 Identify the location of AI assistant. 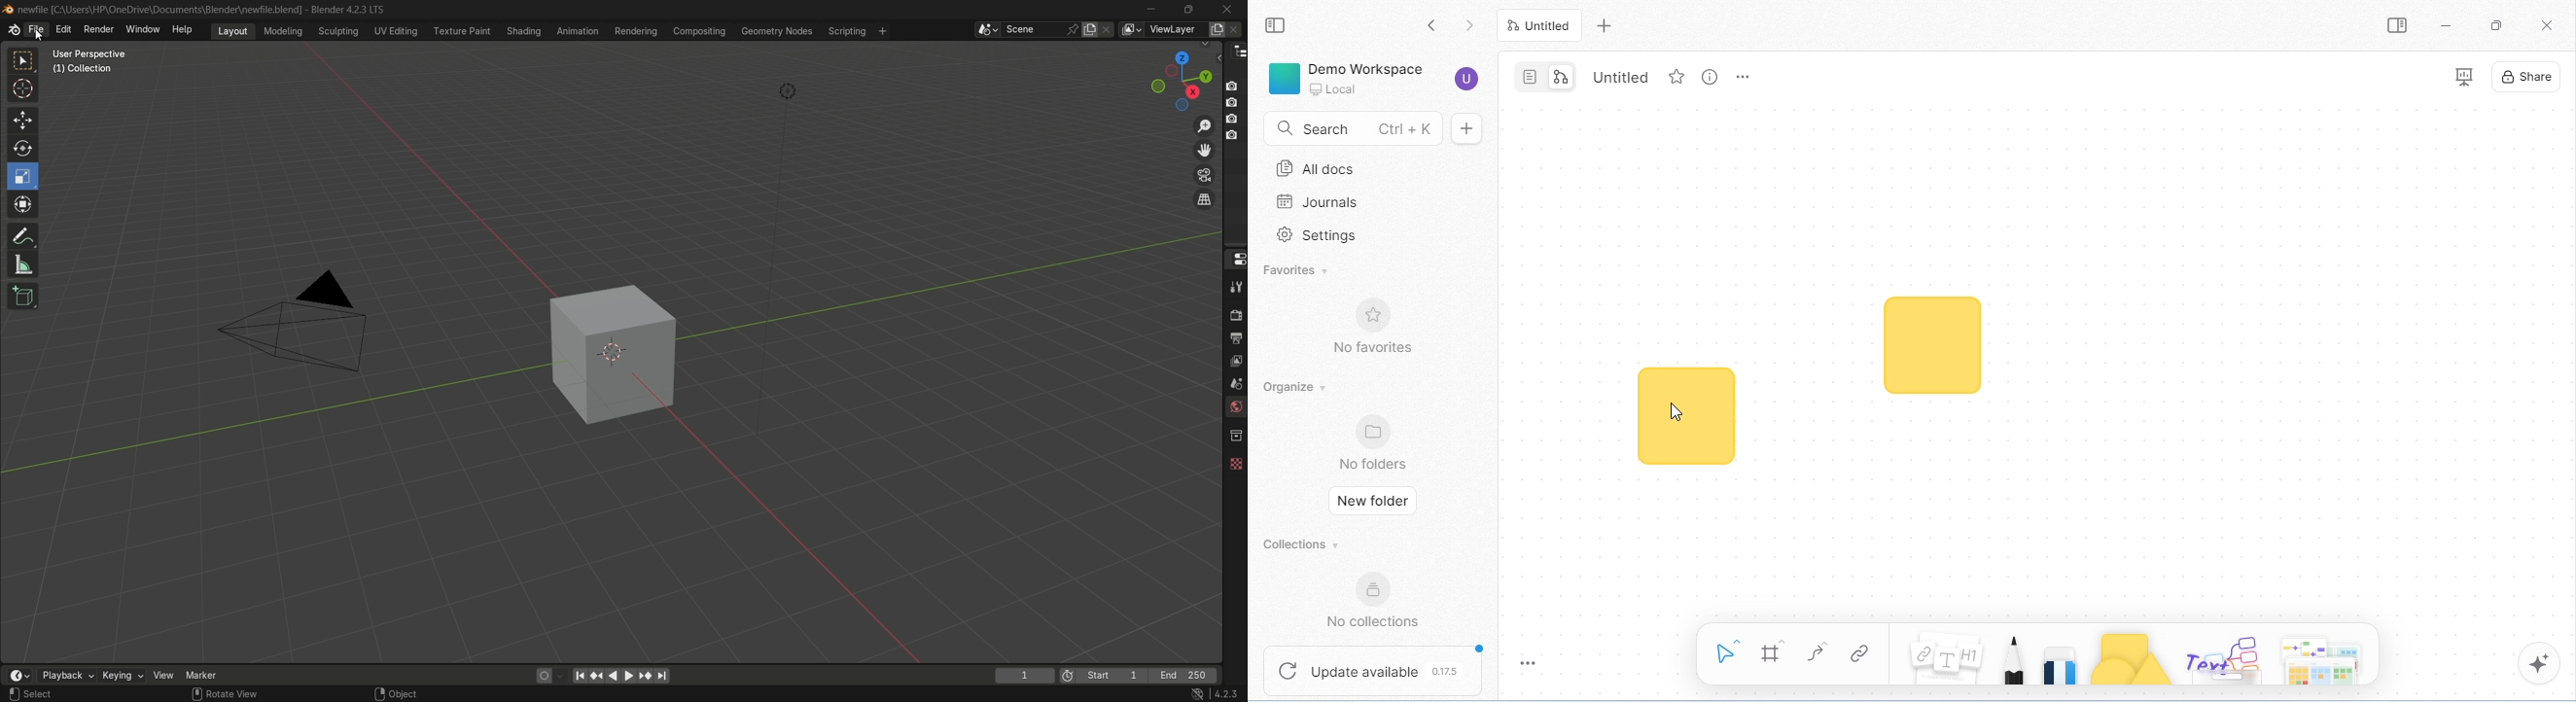
(2539, 662).